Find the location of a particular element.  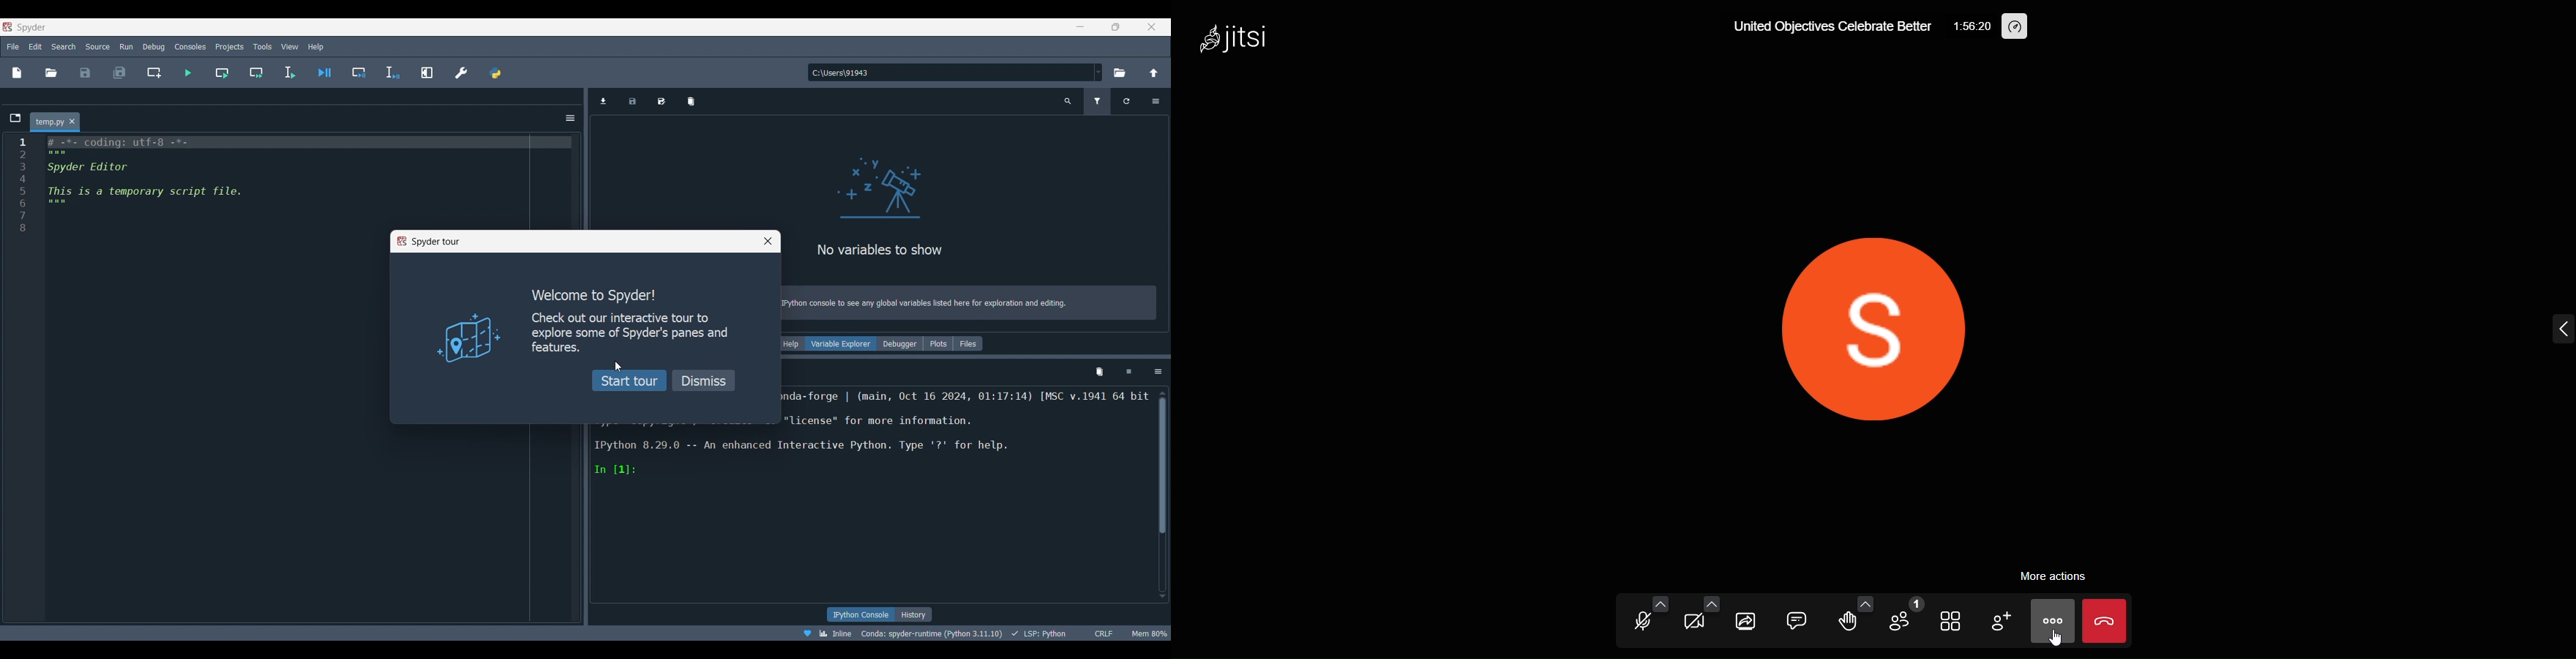

Conda:spyder-runtime (Python 3.11.10) is located at coordinates (852, 634).